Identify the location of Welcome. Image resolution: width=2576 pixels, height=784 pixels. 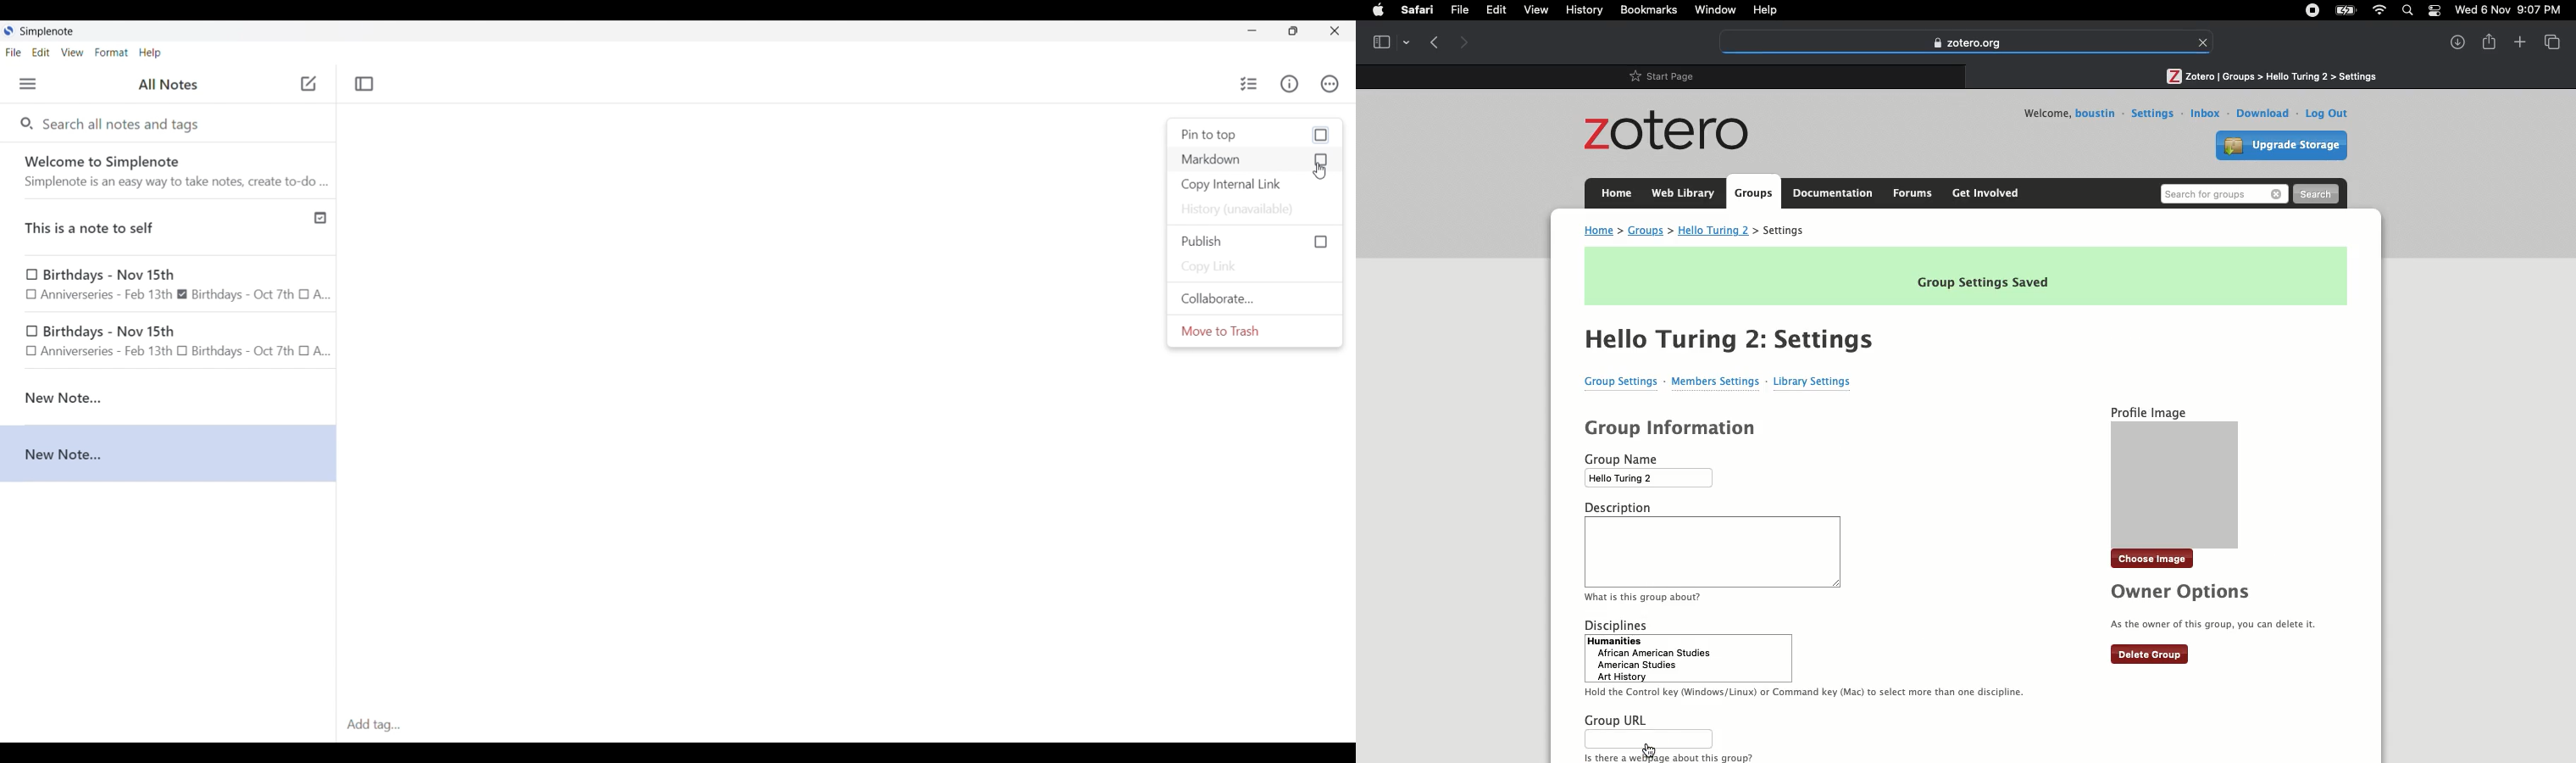
(2042, 113).